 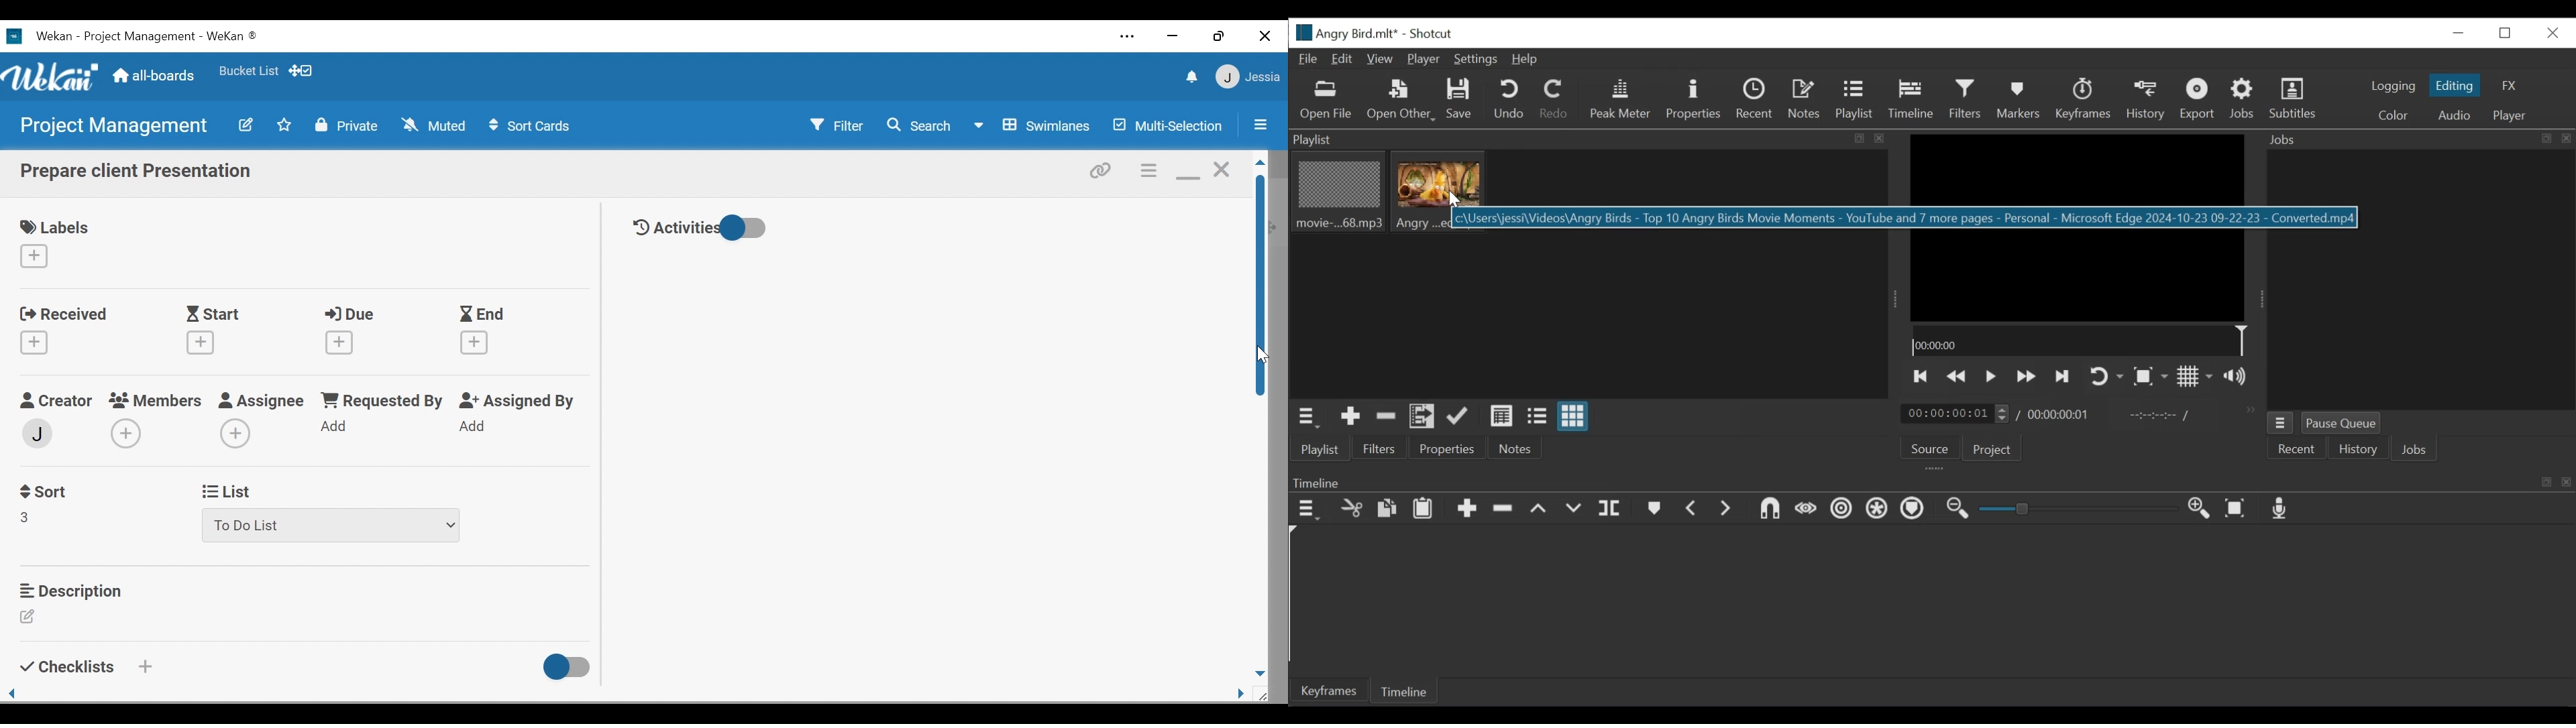 What do you see at coordinates (2297, 448) in the screenshot?
I see `Recent` at bounding box center [2297, 448].